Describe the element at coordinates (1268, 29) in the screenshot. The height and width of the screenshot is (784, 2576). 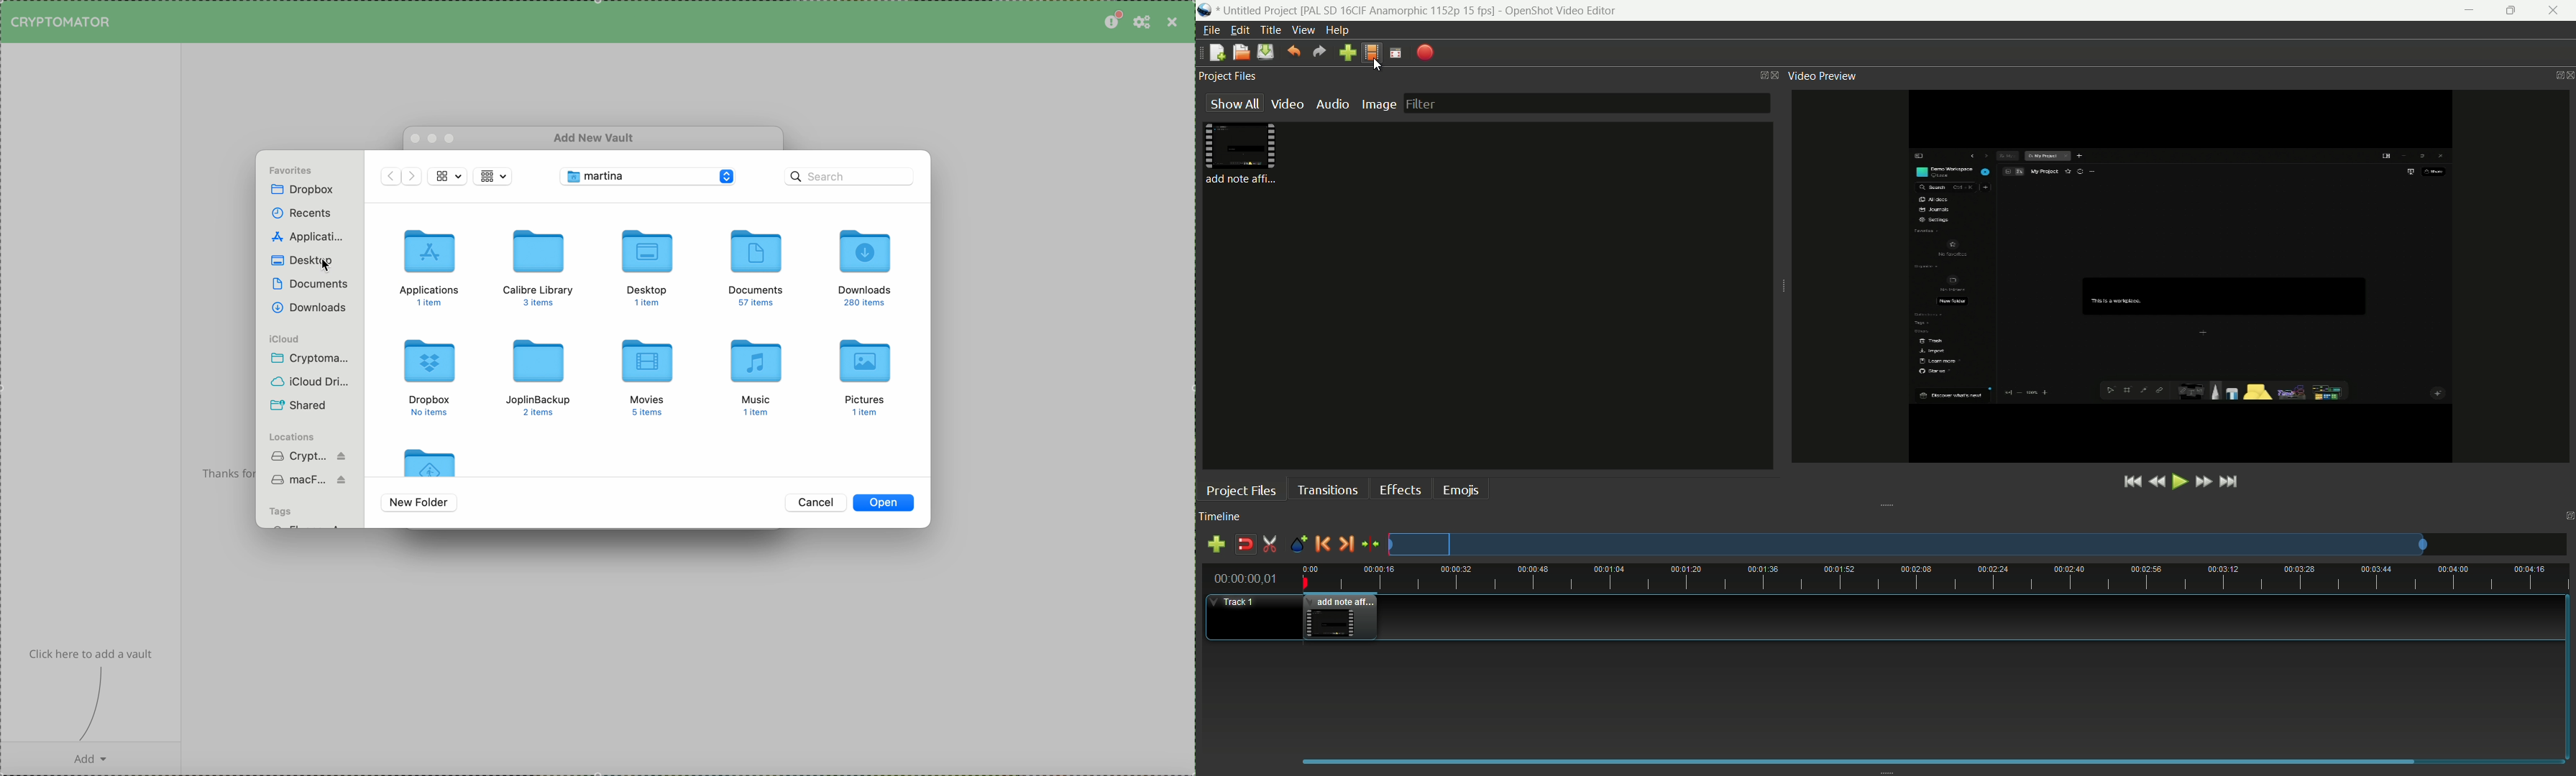
I see `title menu` at that location.